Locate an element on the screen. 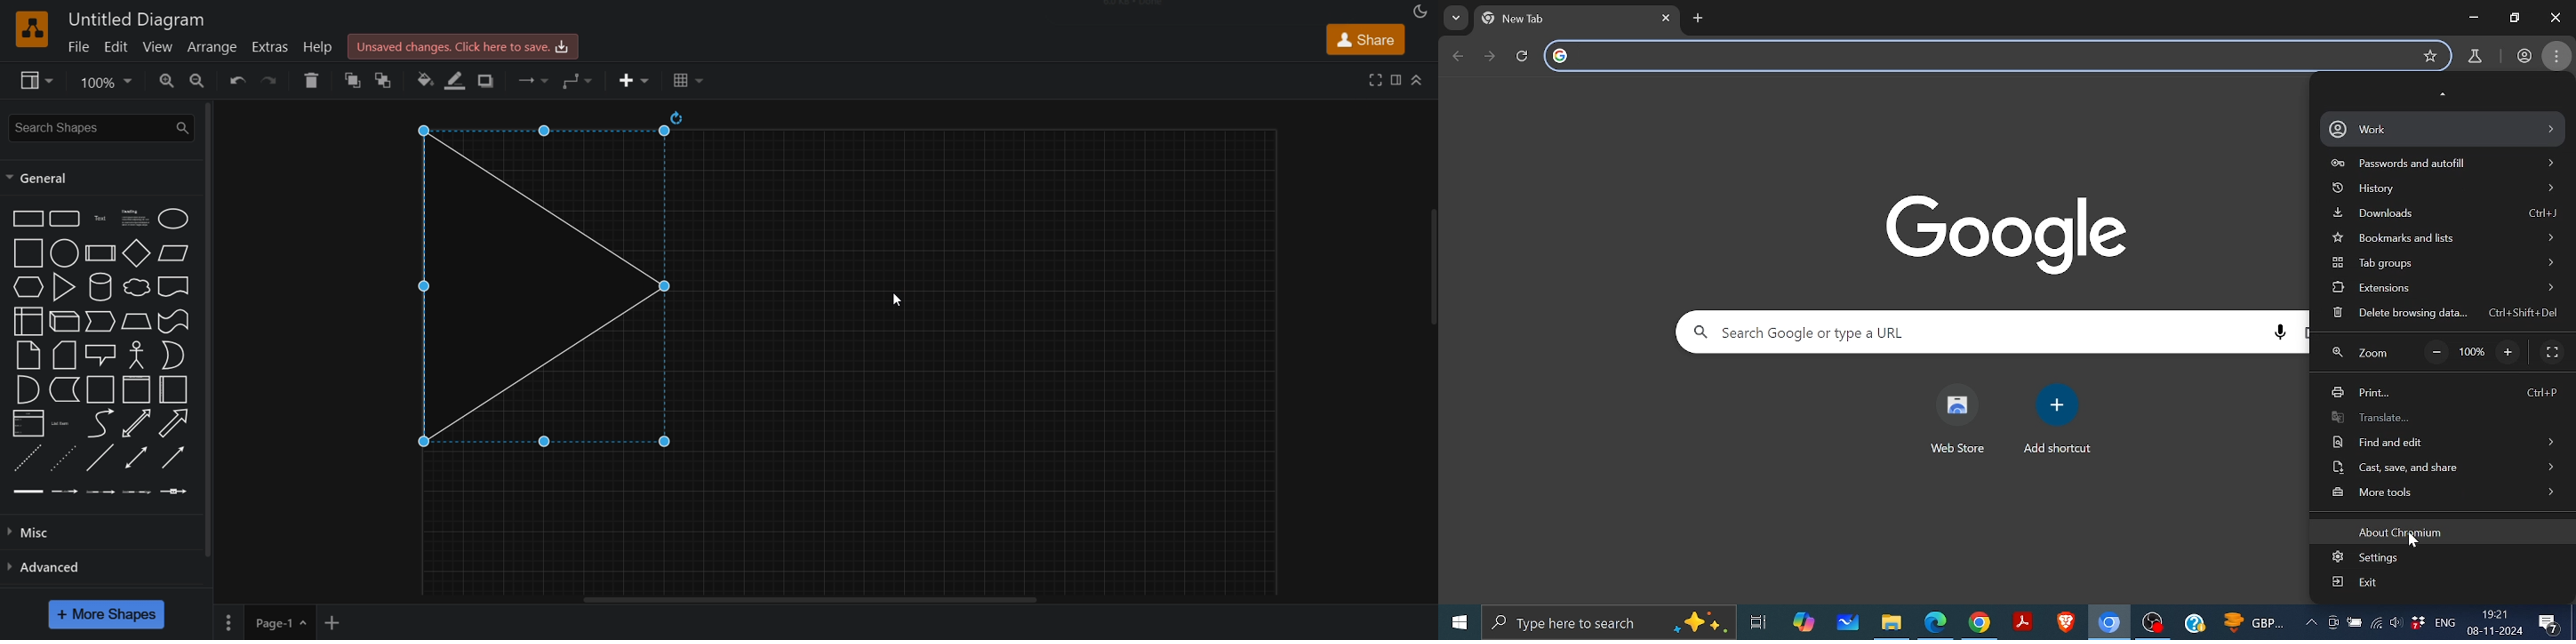 The height and width of the screenshot is (644, 2576).  print ctrl+p is located at coordinates (2441, 394).